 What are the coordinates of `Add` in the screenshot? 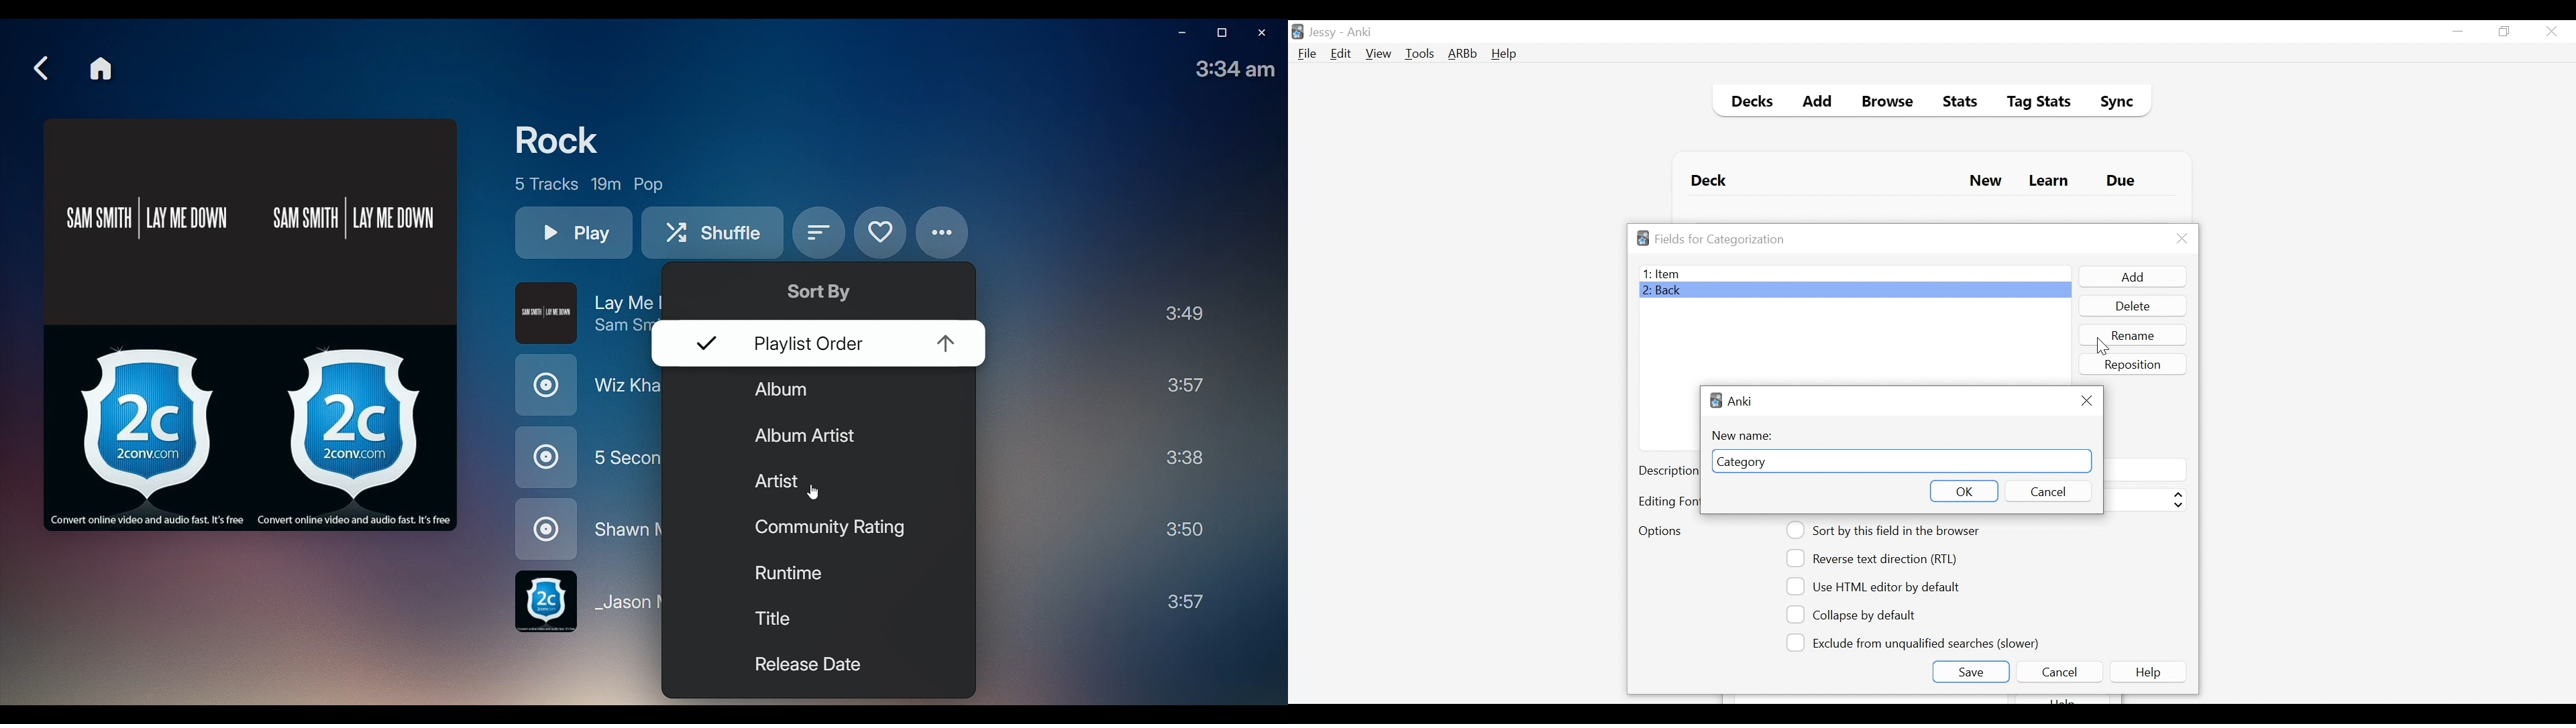 It's located at (1818, 103).